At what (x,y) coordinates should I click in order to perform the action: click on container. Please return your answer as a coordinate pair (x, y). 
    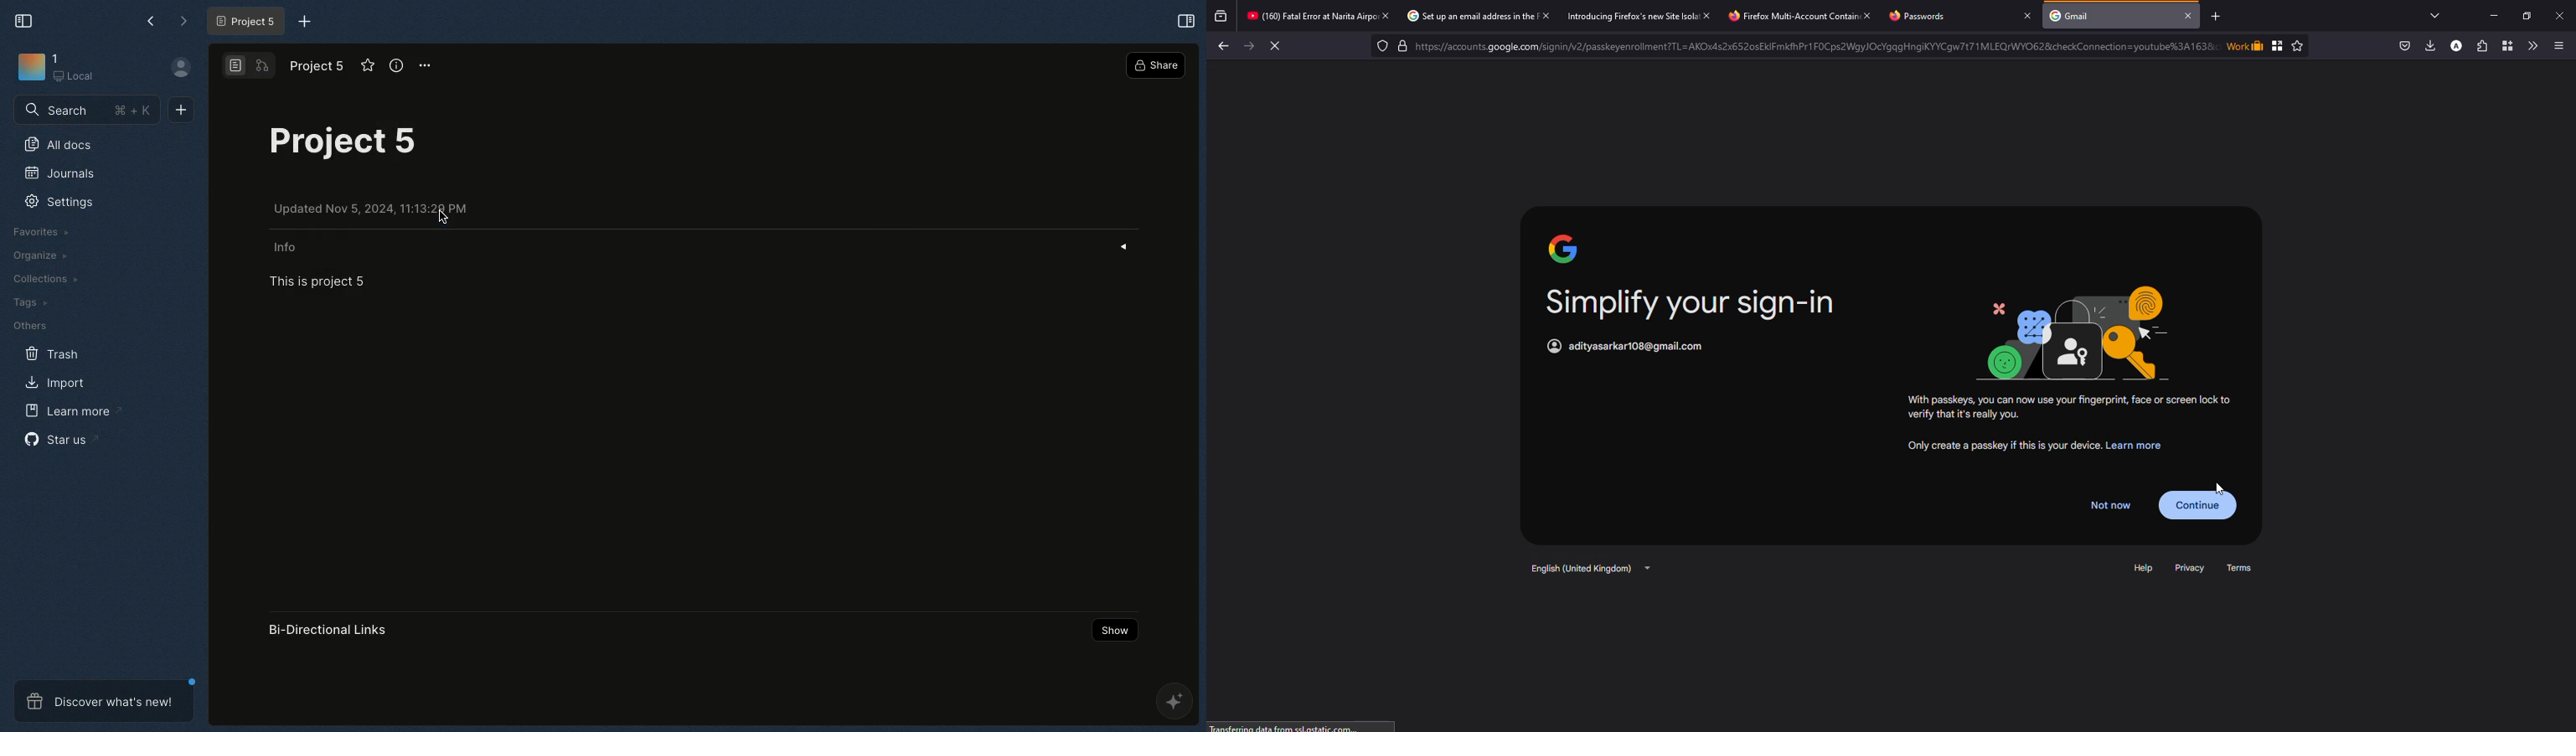
    Looking at the image, I should click on (2505, 45).